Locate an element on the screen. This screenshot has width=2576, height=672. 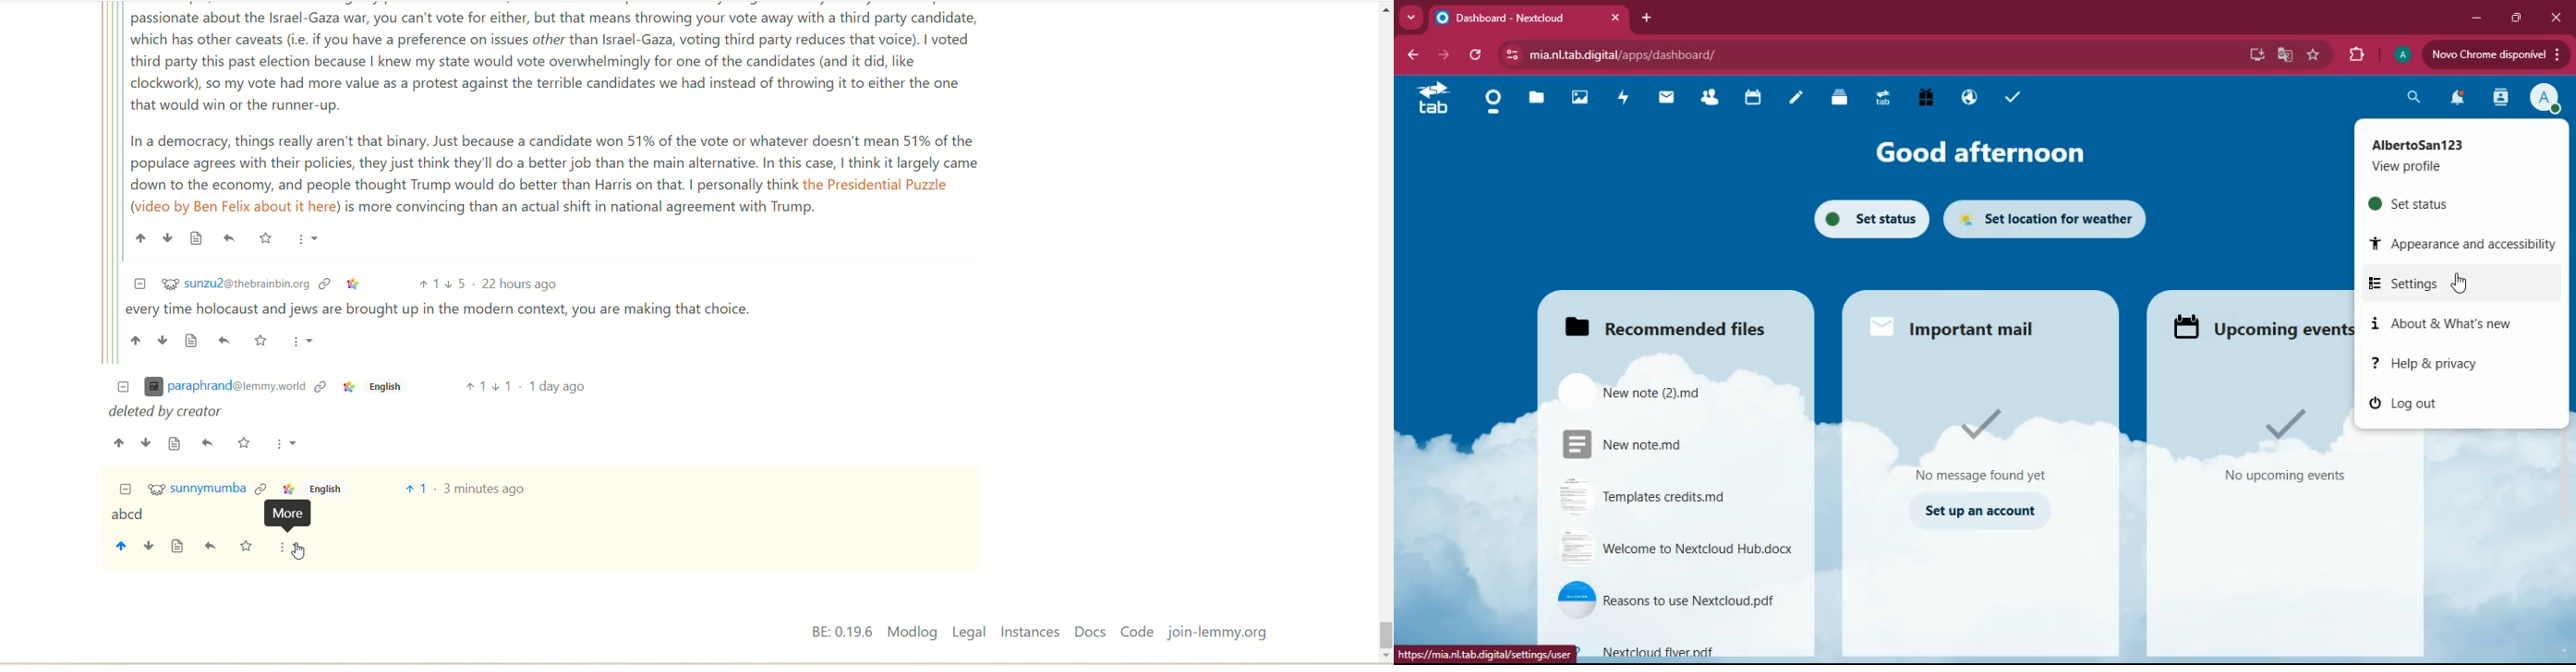
Link is located at coordinates (287, 489).